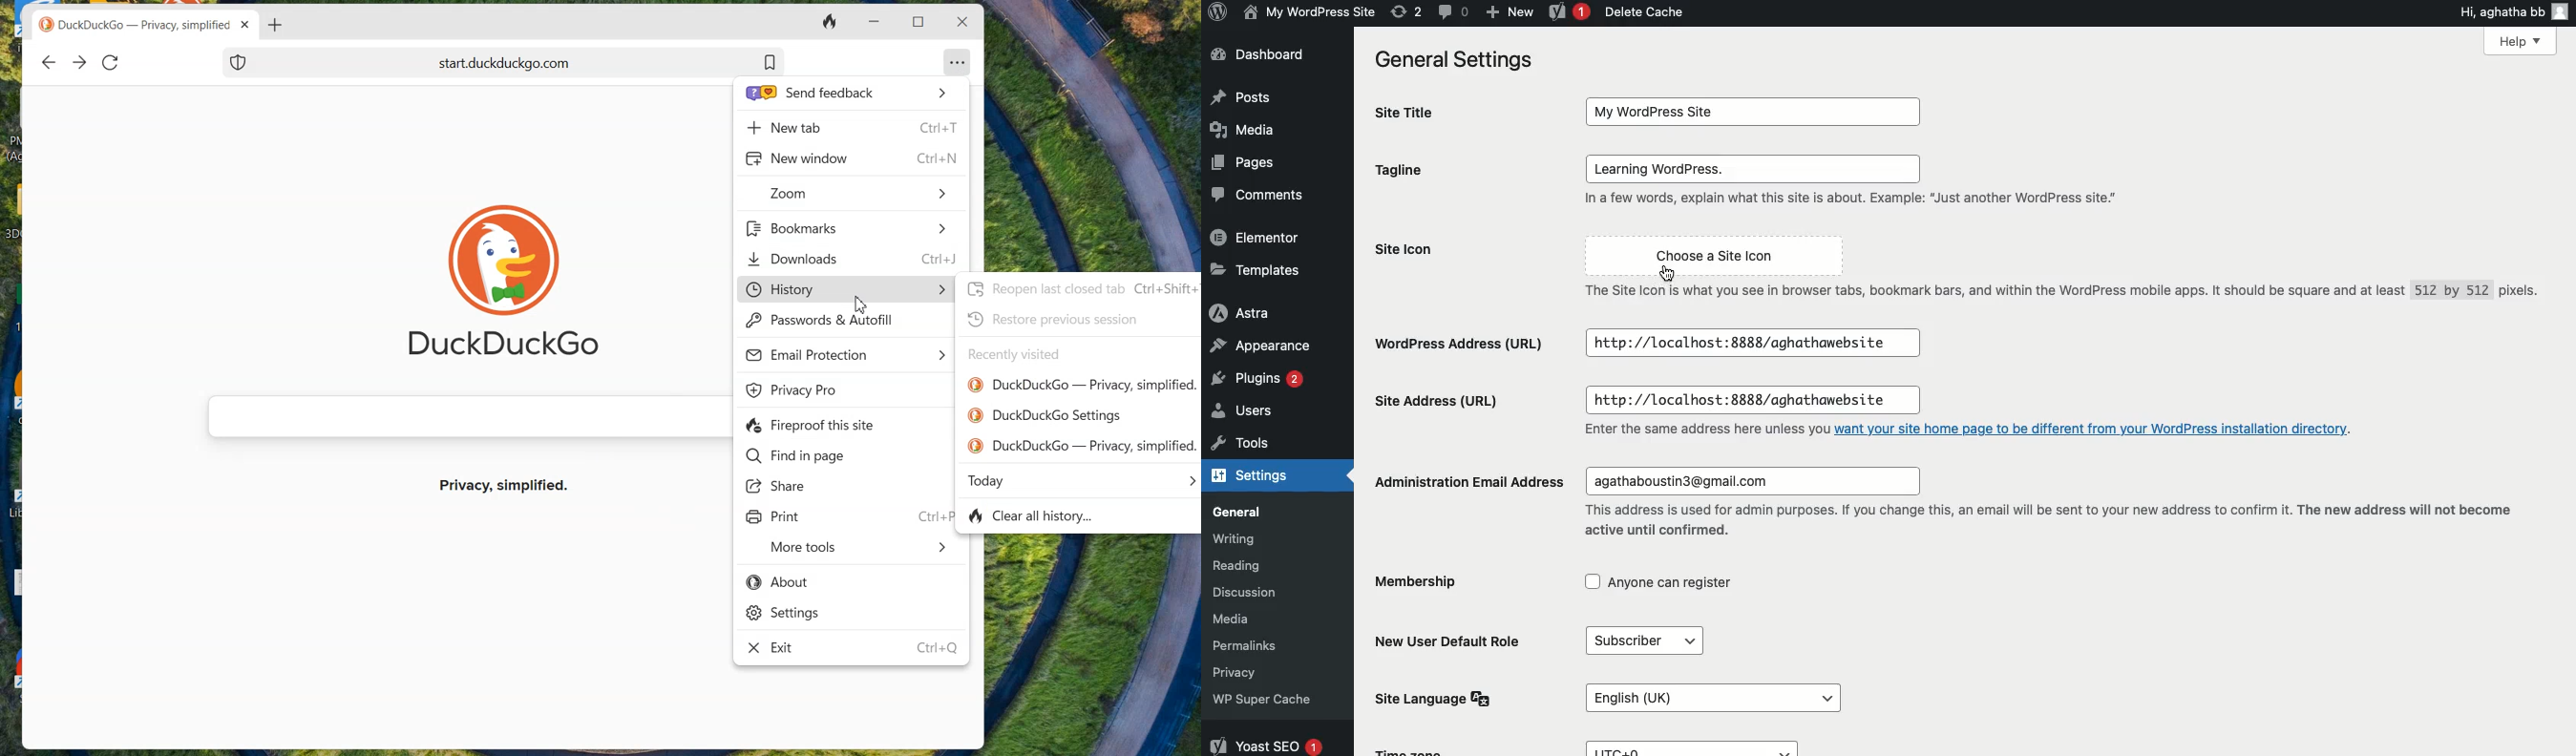 Image resolution: width=2576 pixels, height=756 pixels. Describe the element at coordinates (2560, 11) in the screenshot. I see `user icon` at that location.